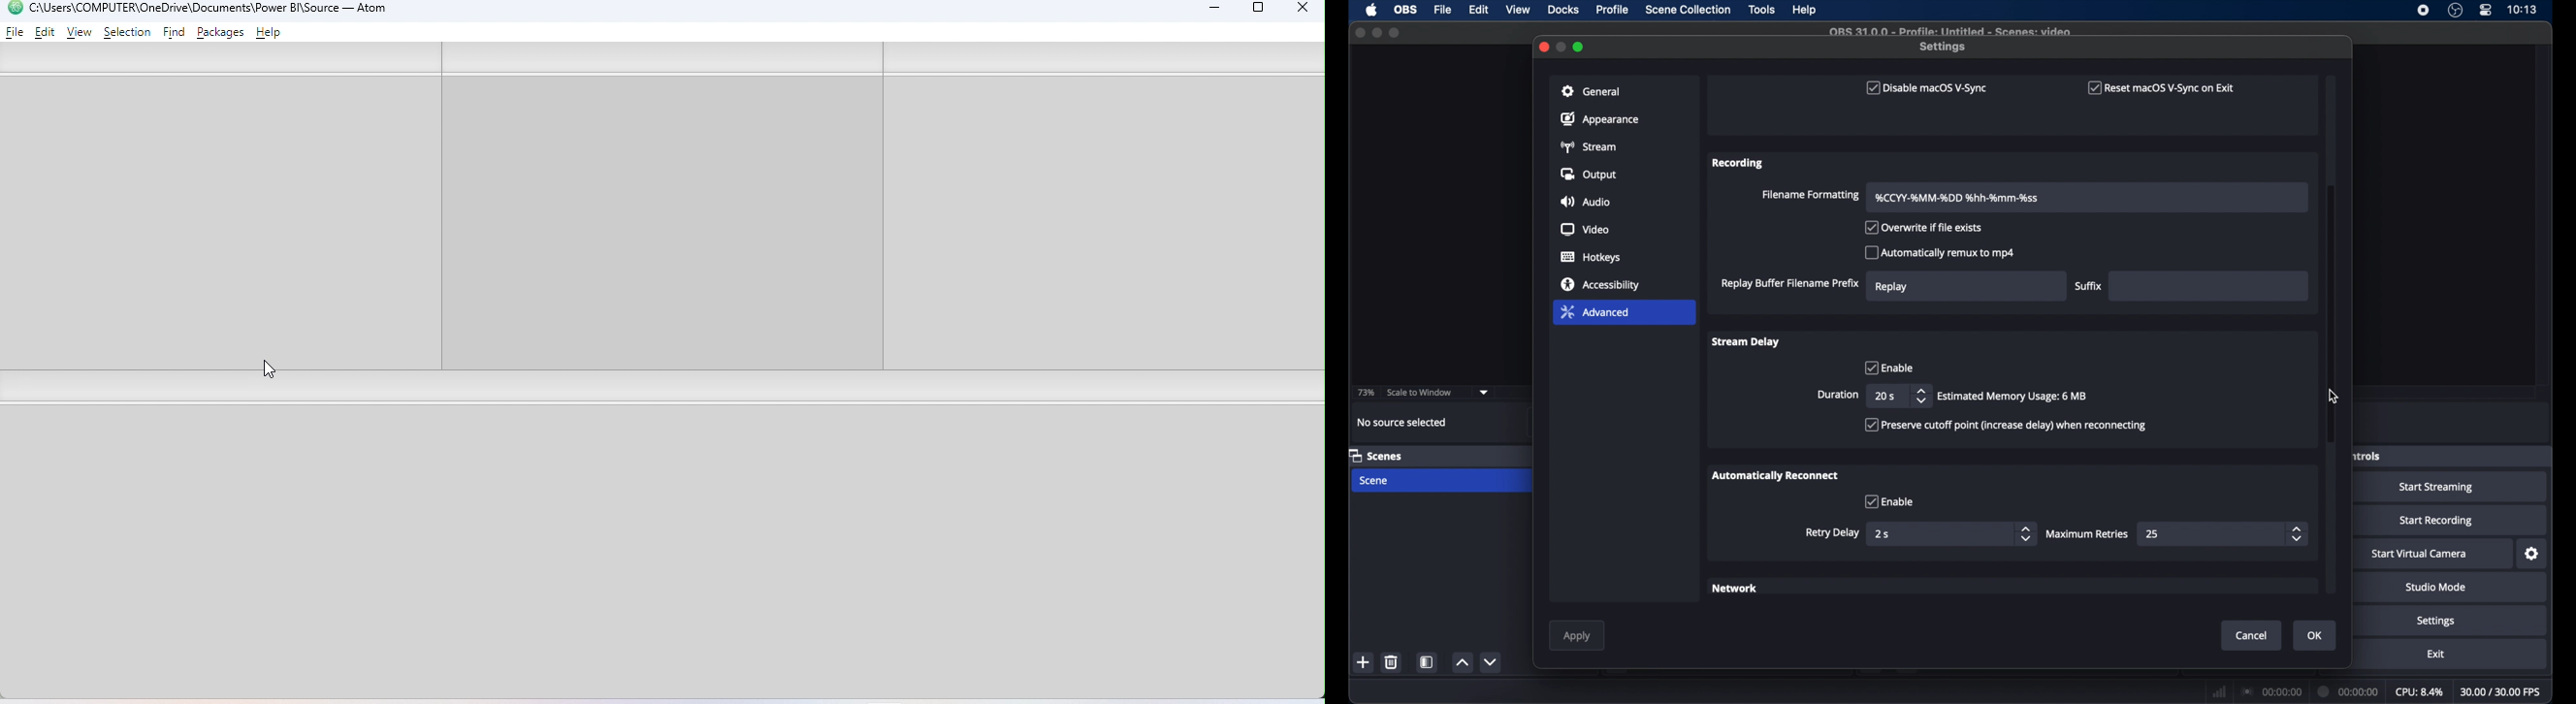 The height and width of the screenshot is (728, 2576). I want to click on stream, so click(1588, 147).